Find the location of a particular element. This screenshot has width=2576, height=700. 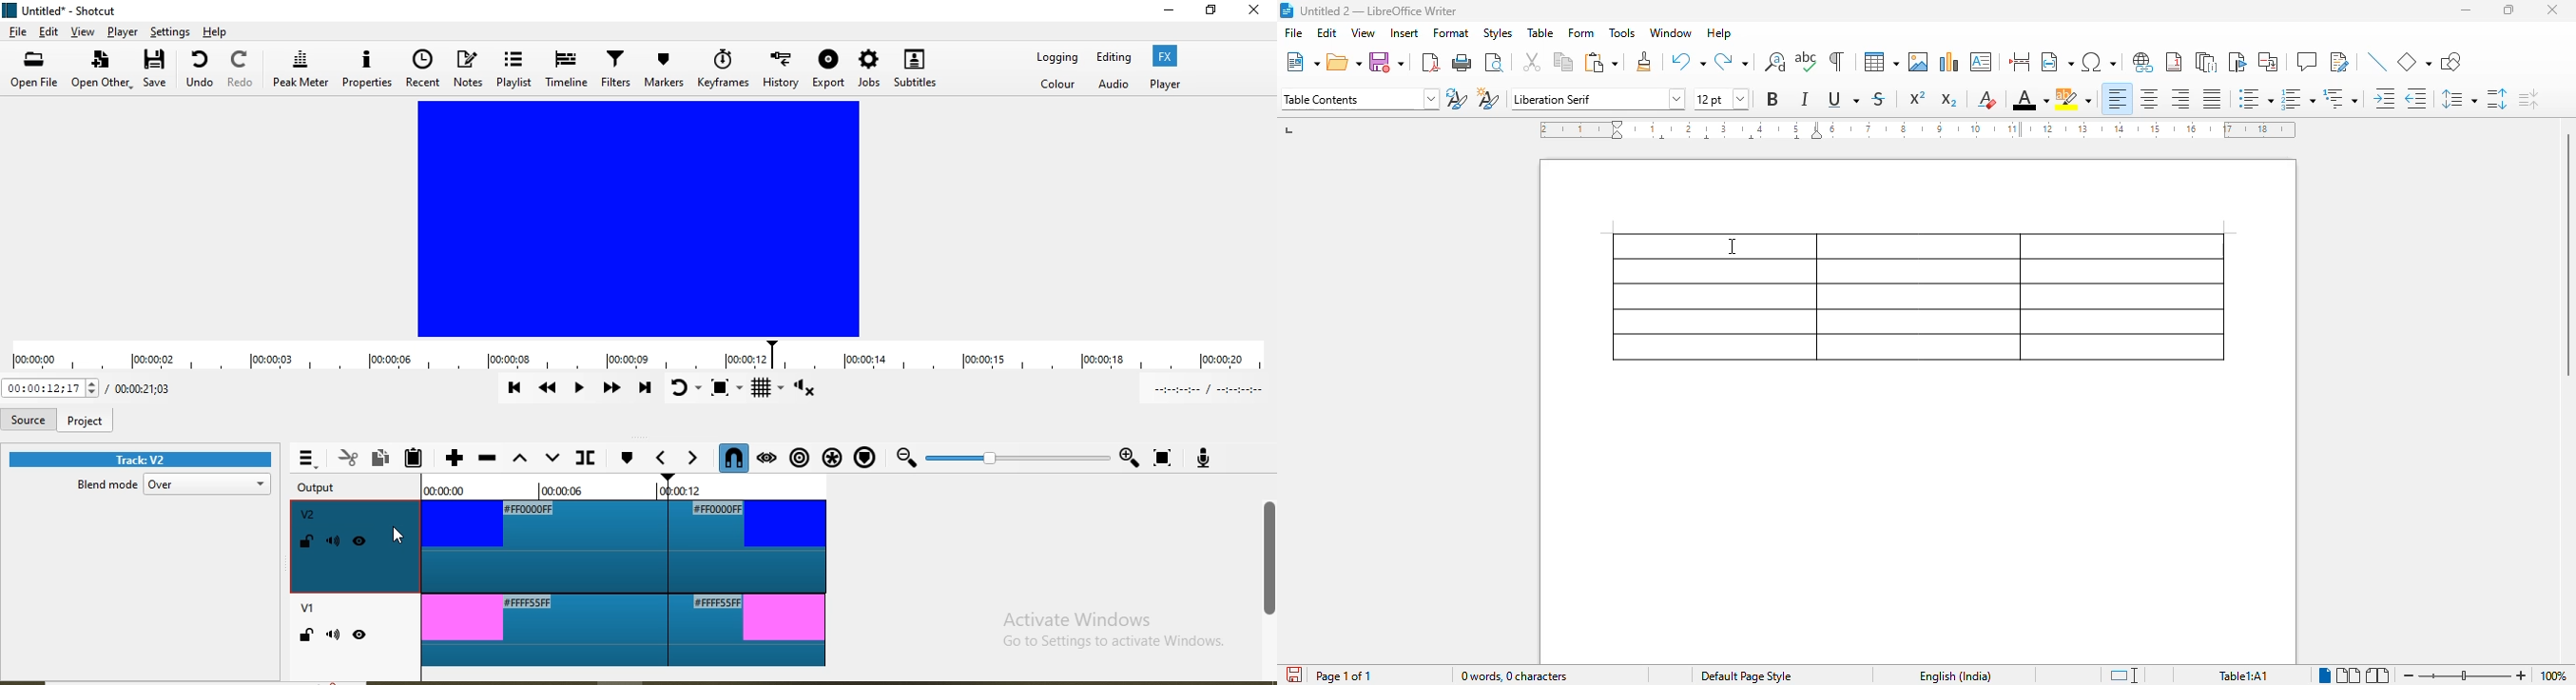

logo is located at coordinates (1286, 10).